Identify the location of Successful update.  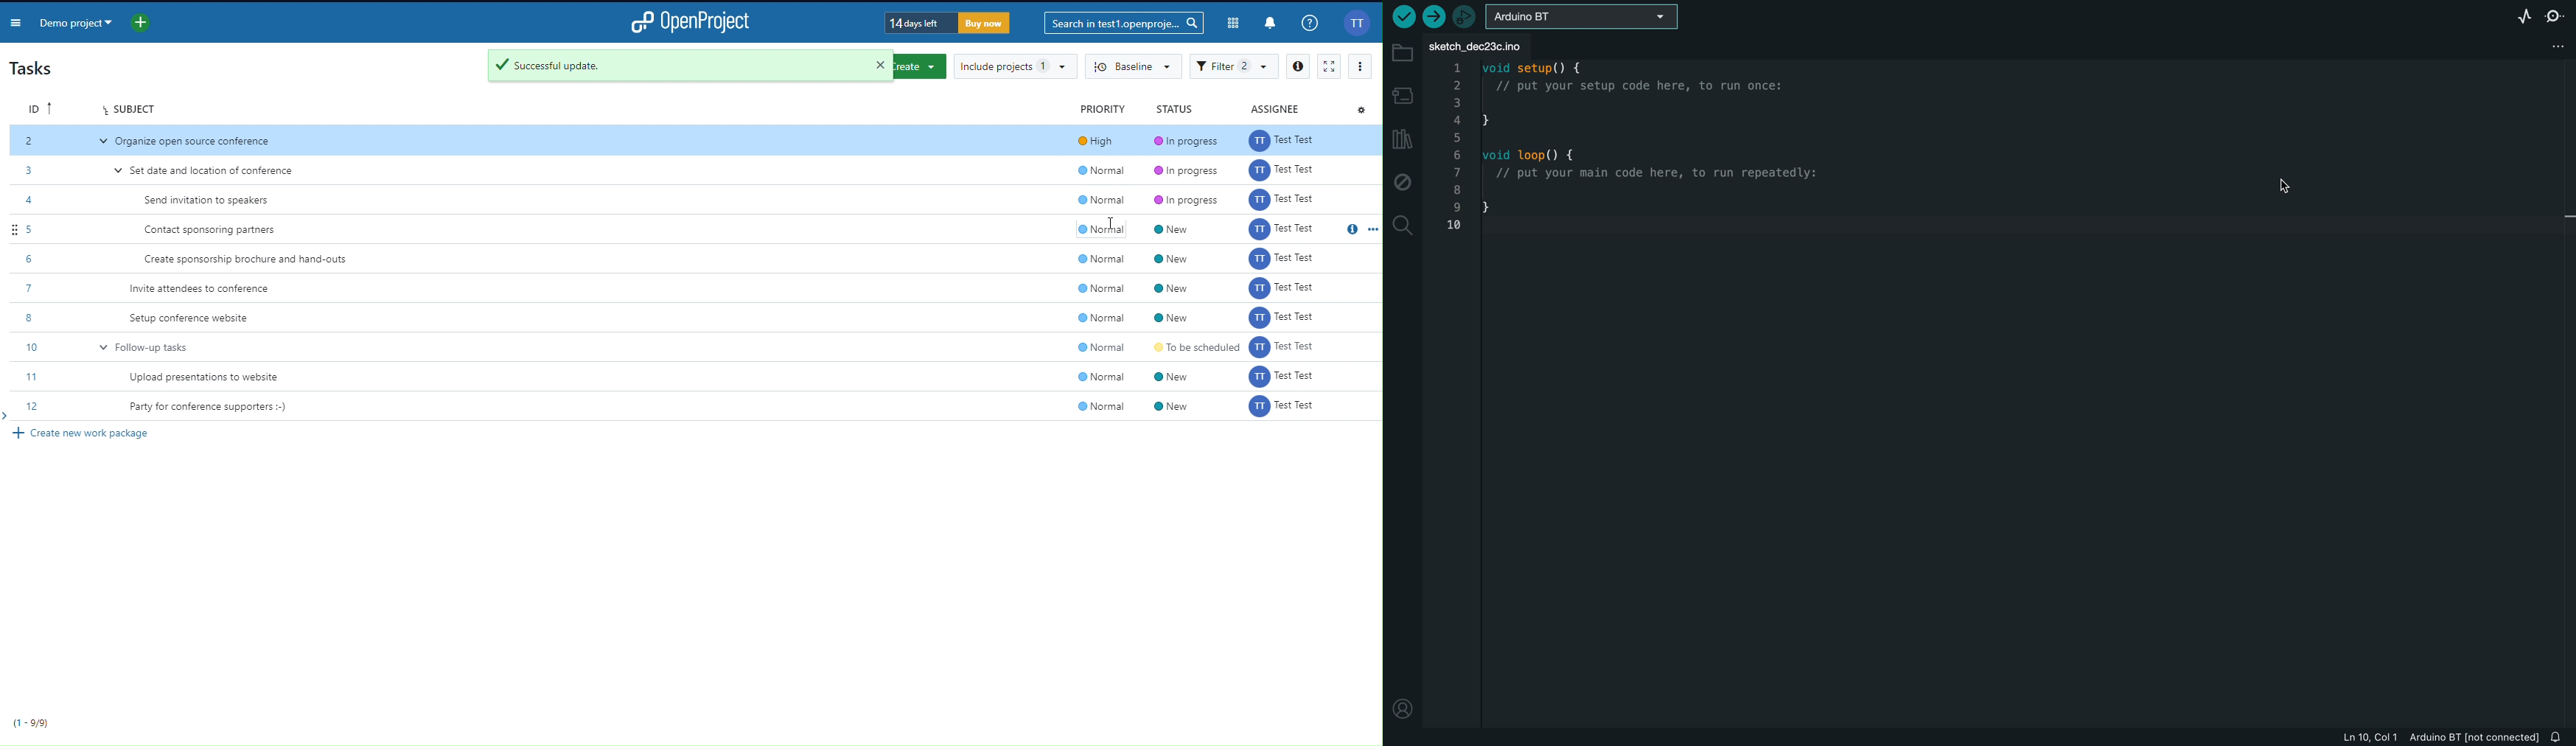
(663, 65).